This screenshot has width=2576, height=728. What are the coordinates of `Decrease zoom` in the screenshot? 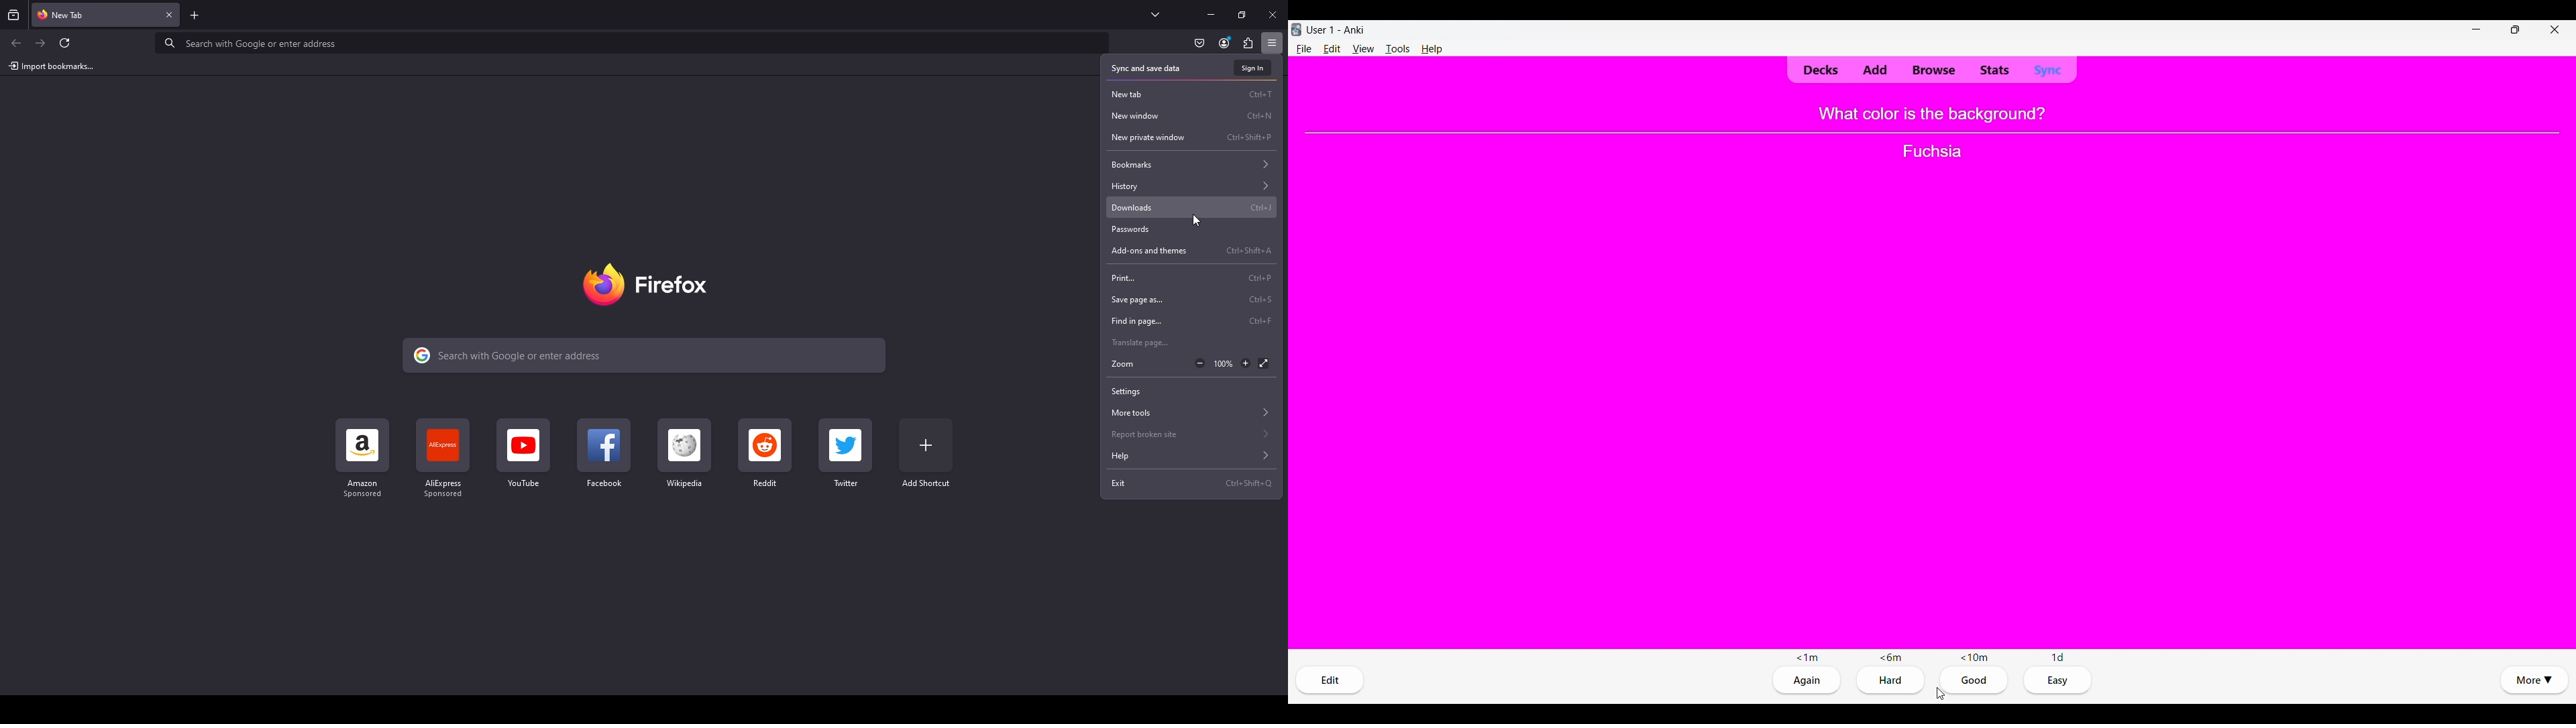 It's located at (1201, 363).